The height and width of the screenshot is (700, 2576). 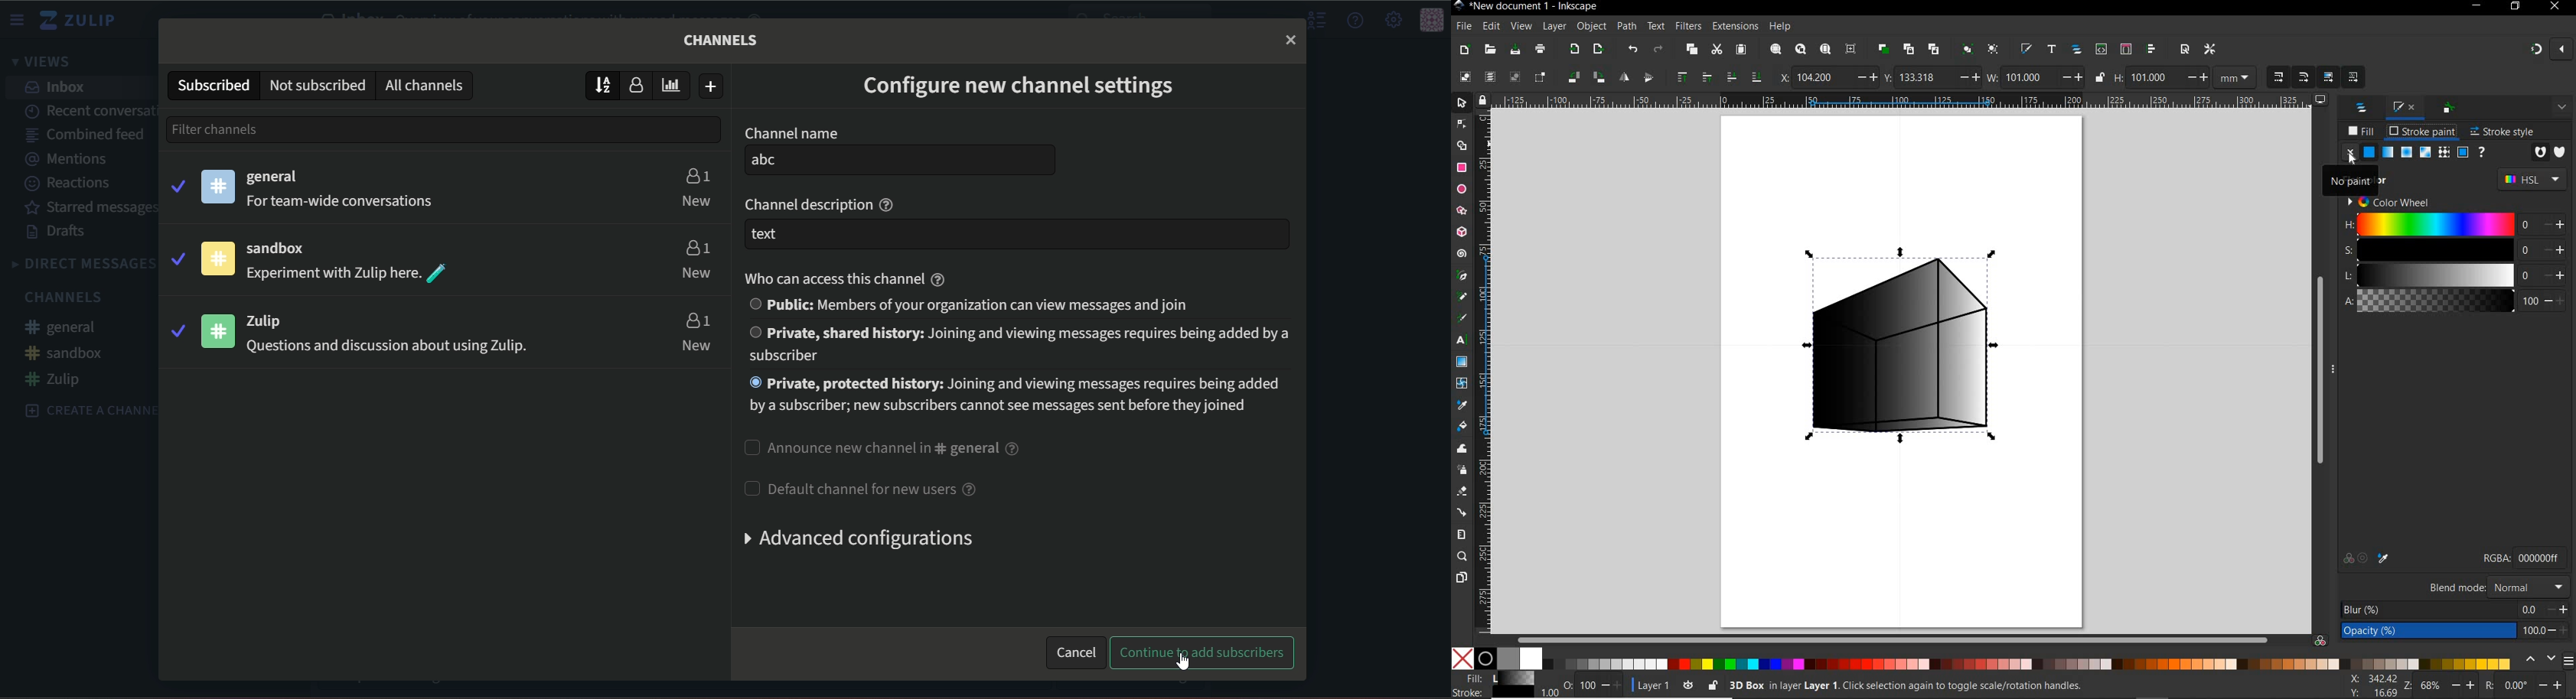 I want to click on recent conversations, so click(x=90, y=109).